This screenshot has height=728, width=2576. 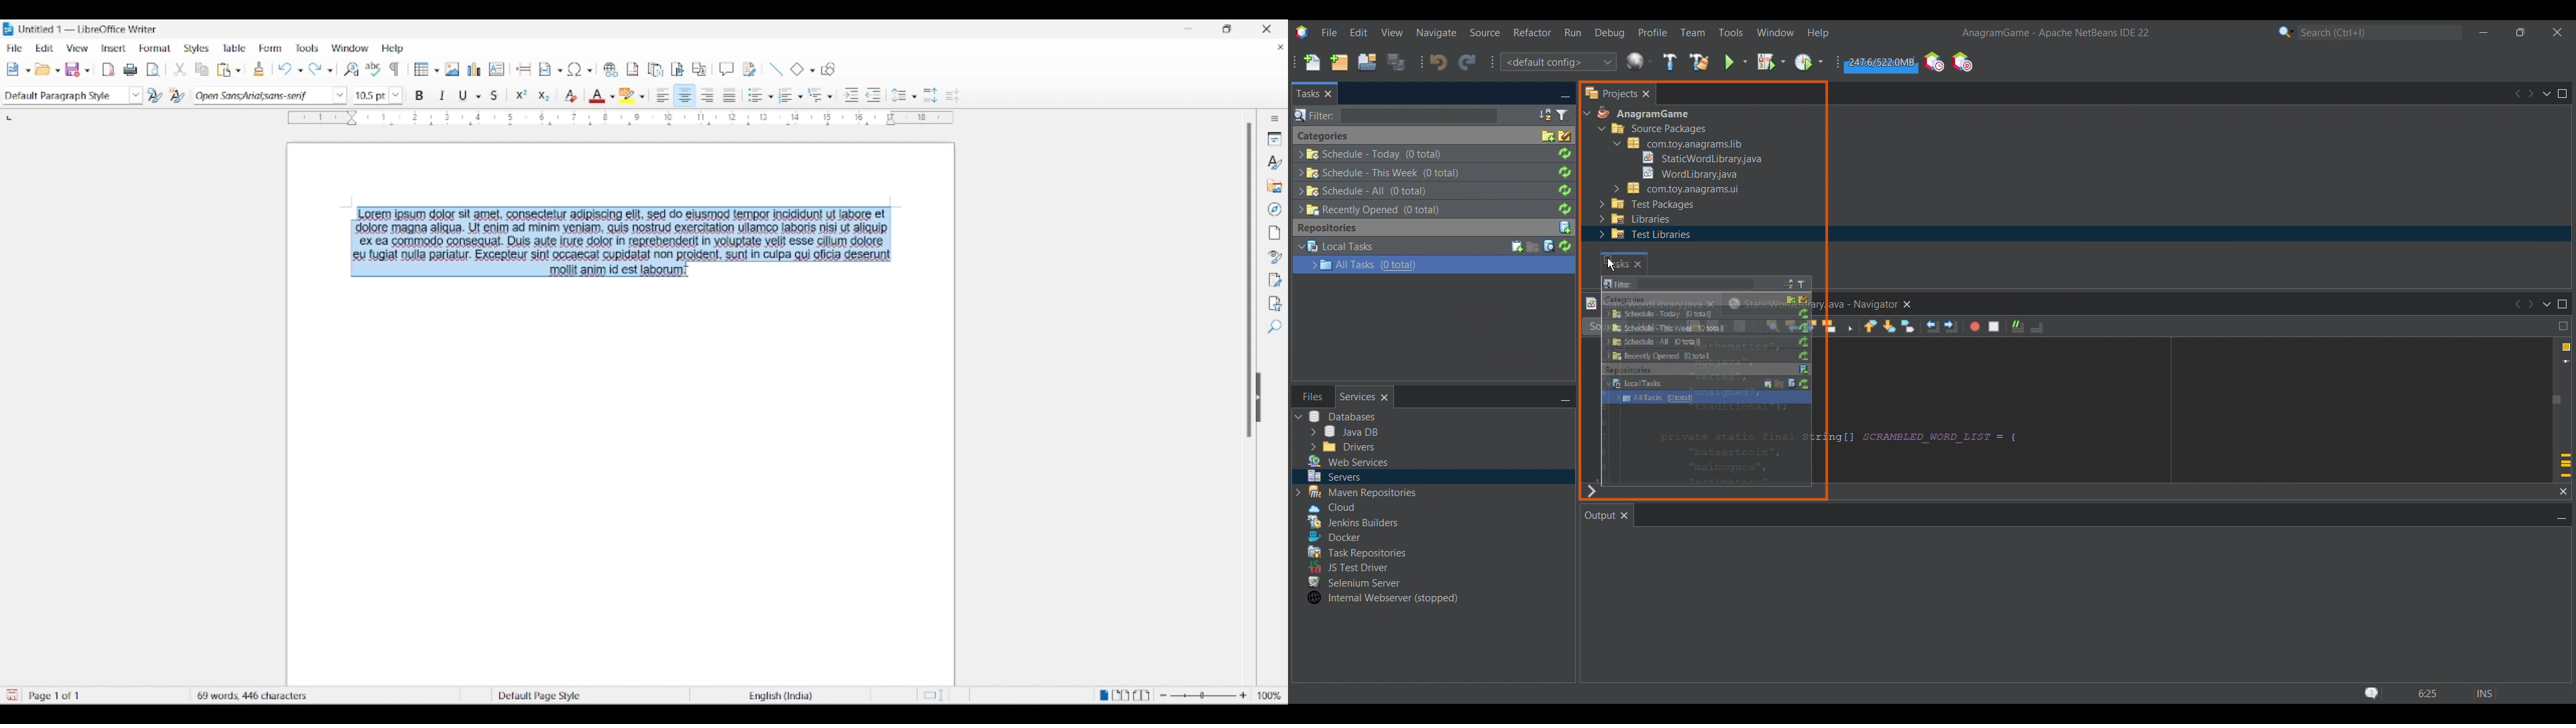 What do you see at coordinates (627, 95) in the screenshot?
I see `Selected color for highlighting color` at bounding box center [627, 95].